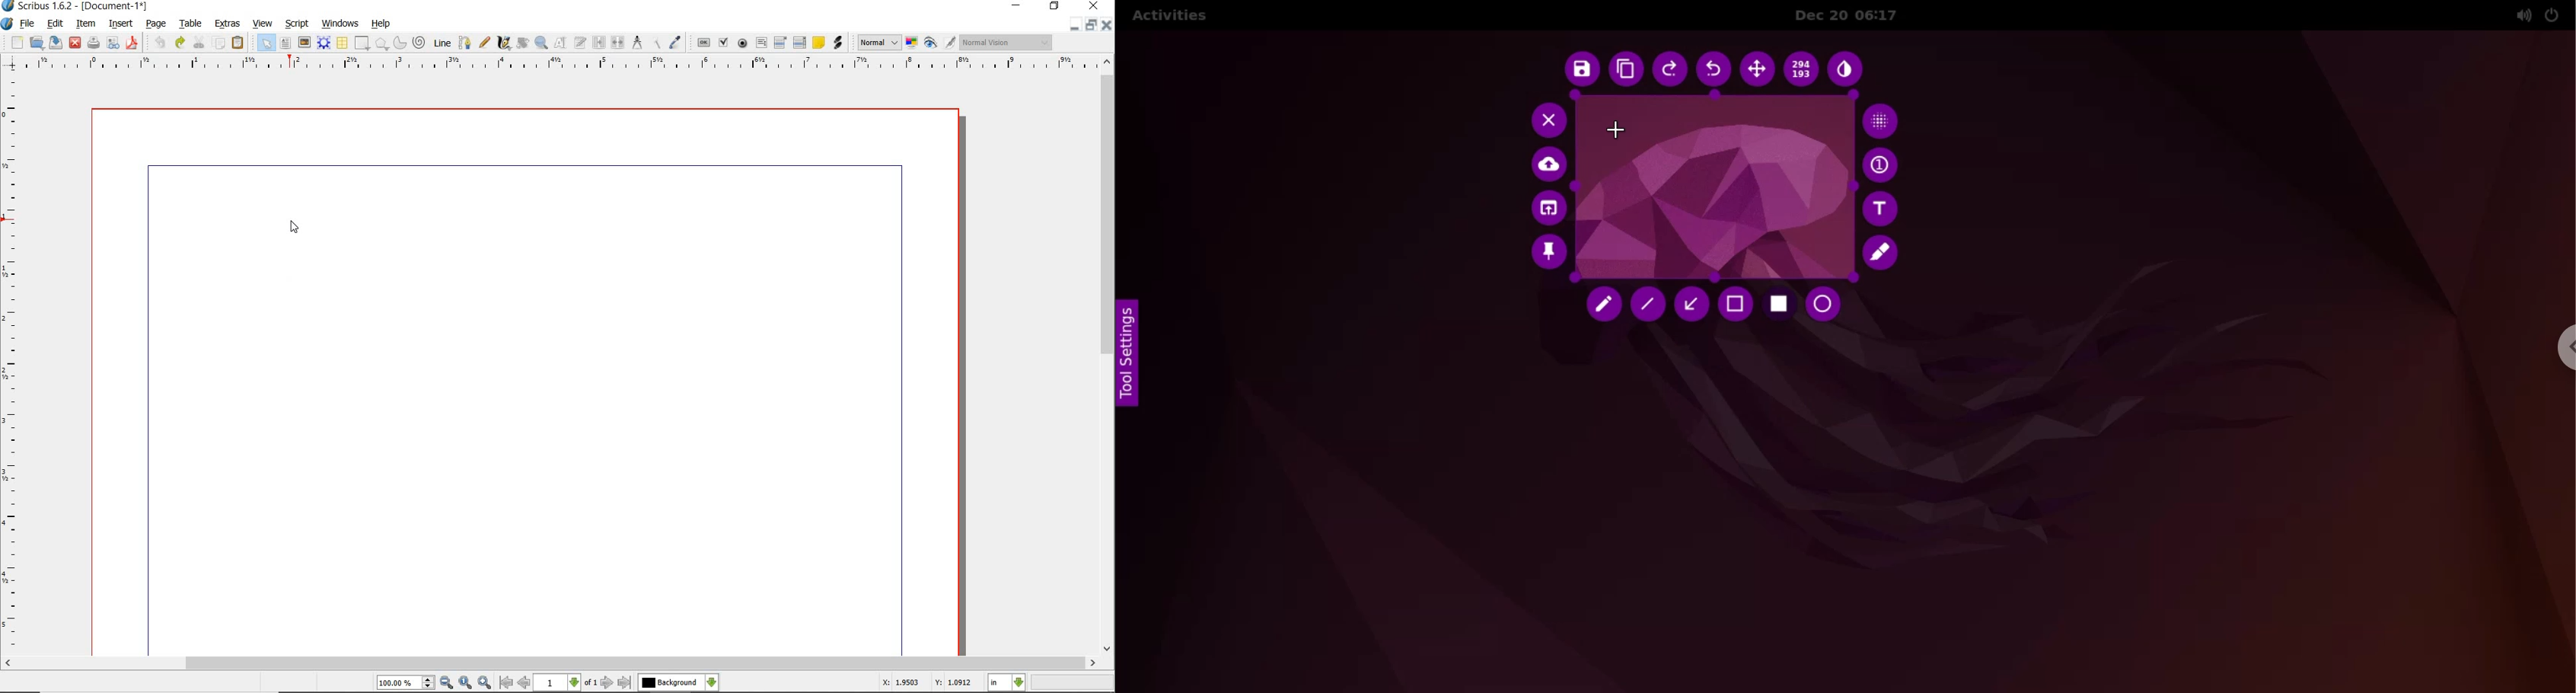 This screenshot has height=700, width=2576. Describe the element at coordinates (762, 42) in the screenshot. I see `pdf text field` at that location.